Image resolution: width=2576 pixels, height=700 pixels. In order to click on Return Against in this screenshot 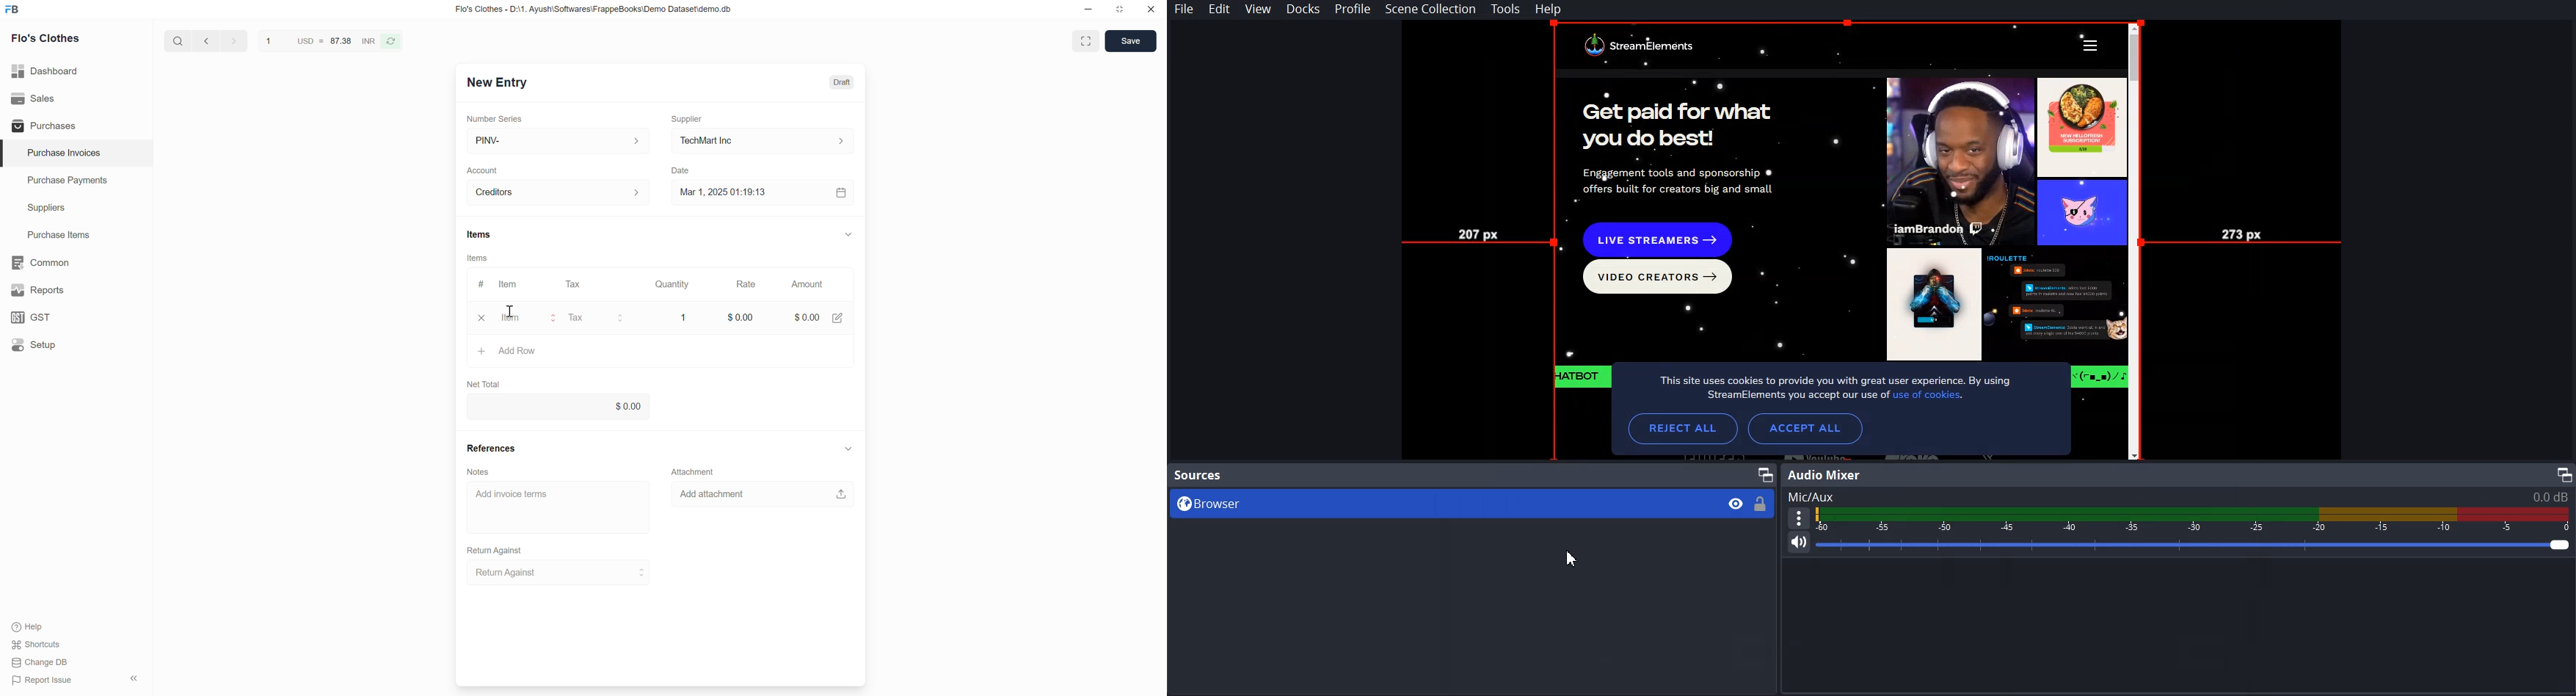, I will do `click(496, 550)`.